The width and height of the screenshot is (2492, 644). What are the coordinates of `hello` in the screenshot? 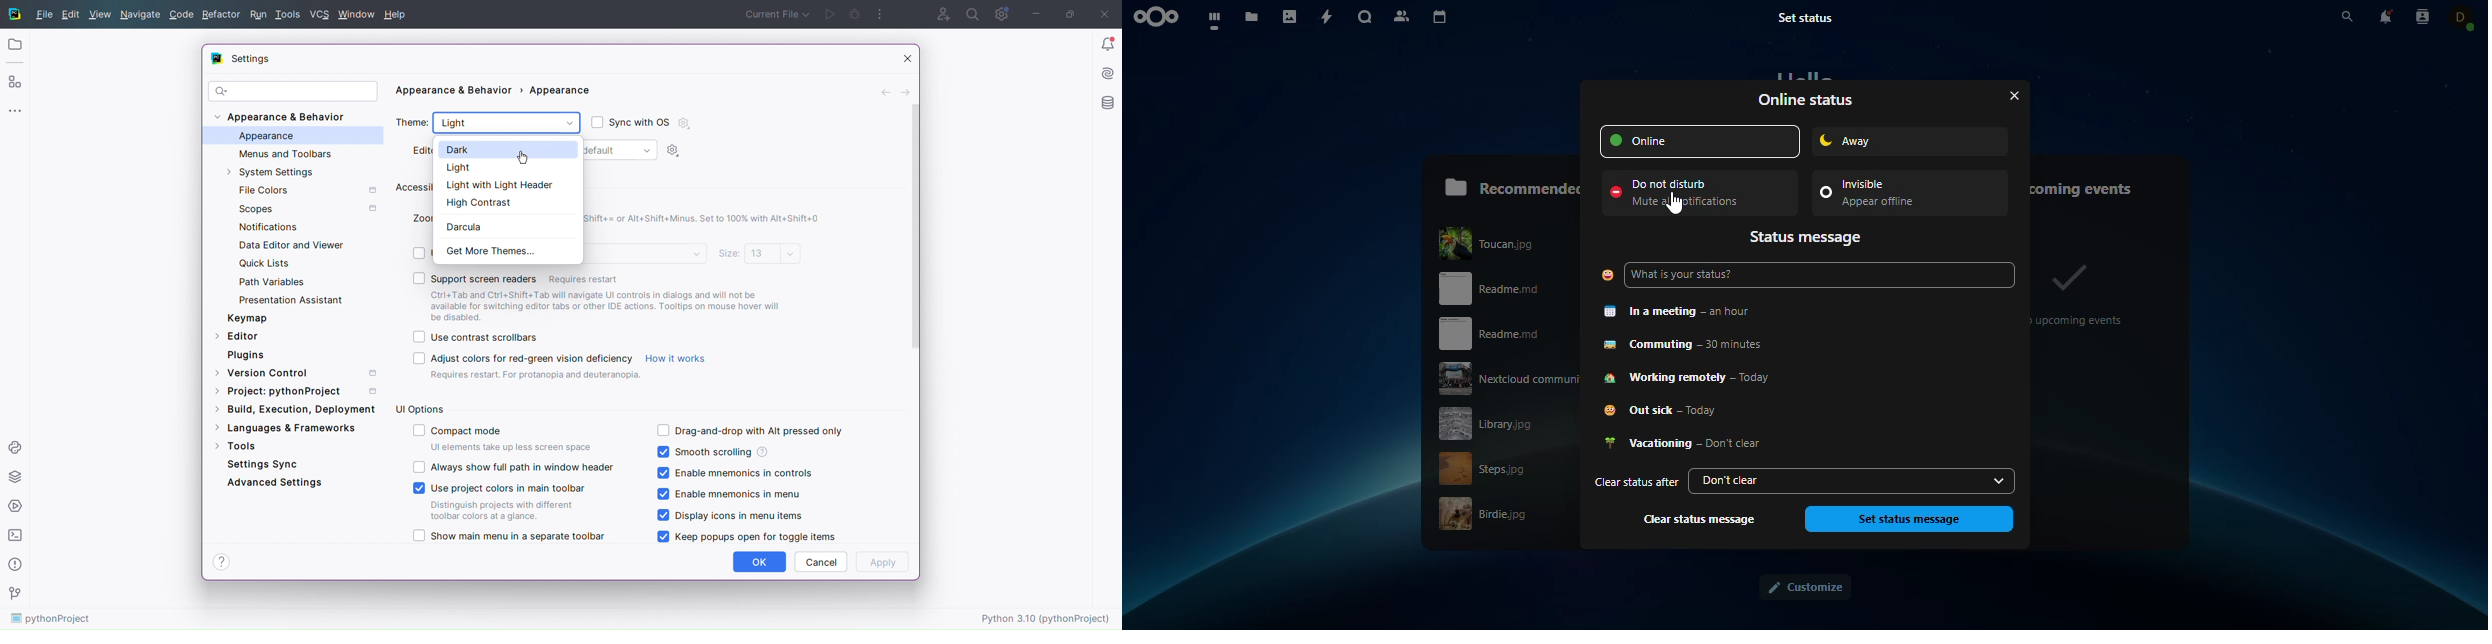 It's located at (1805, 75).